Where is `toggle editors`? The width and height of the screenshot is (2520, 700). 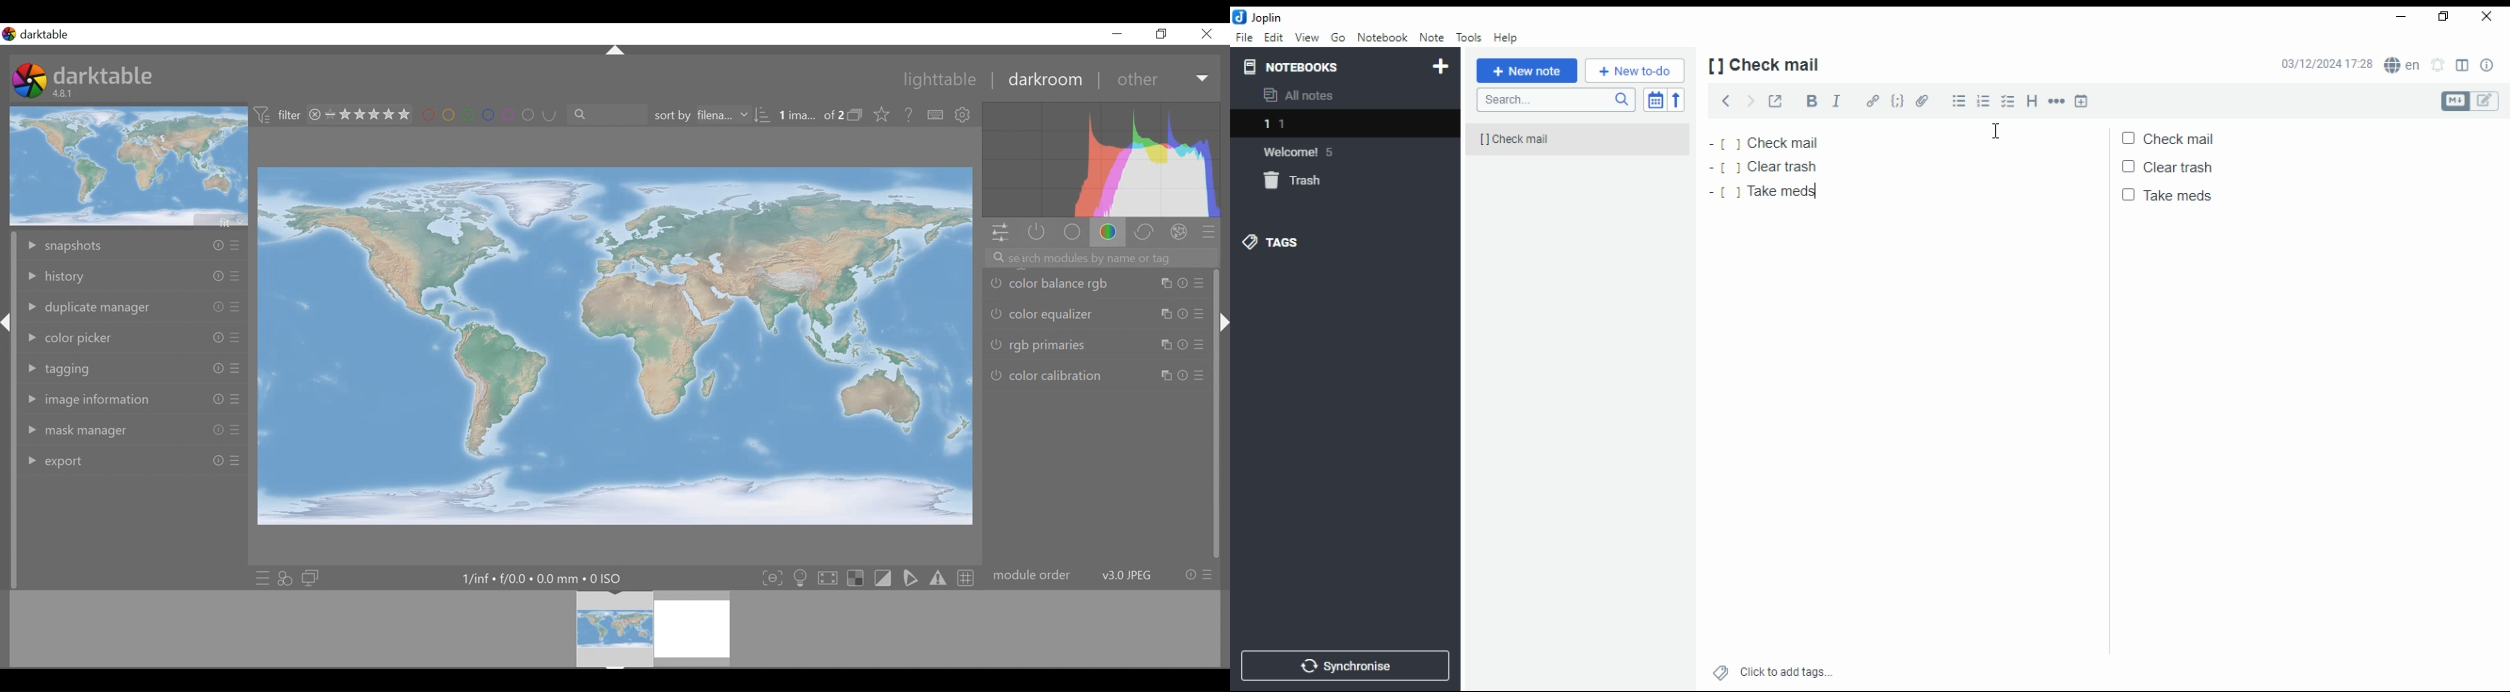 toggle editors is located at coordinates (2469, 102).